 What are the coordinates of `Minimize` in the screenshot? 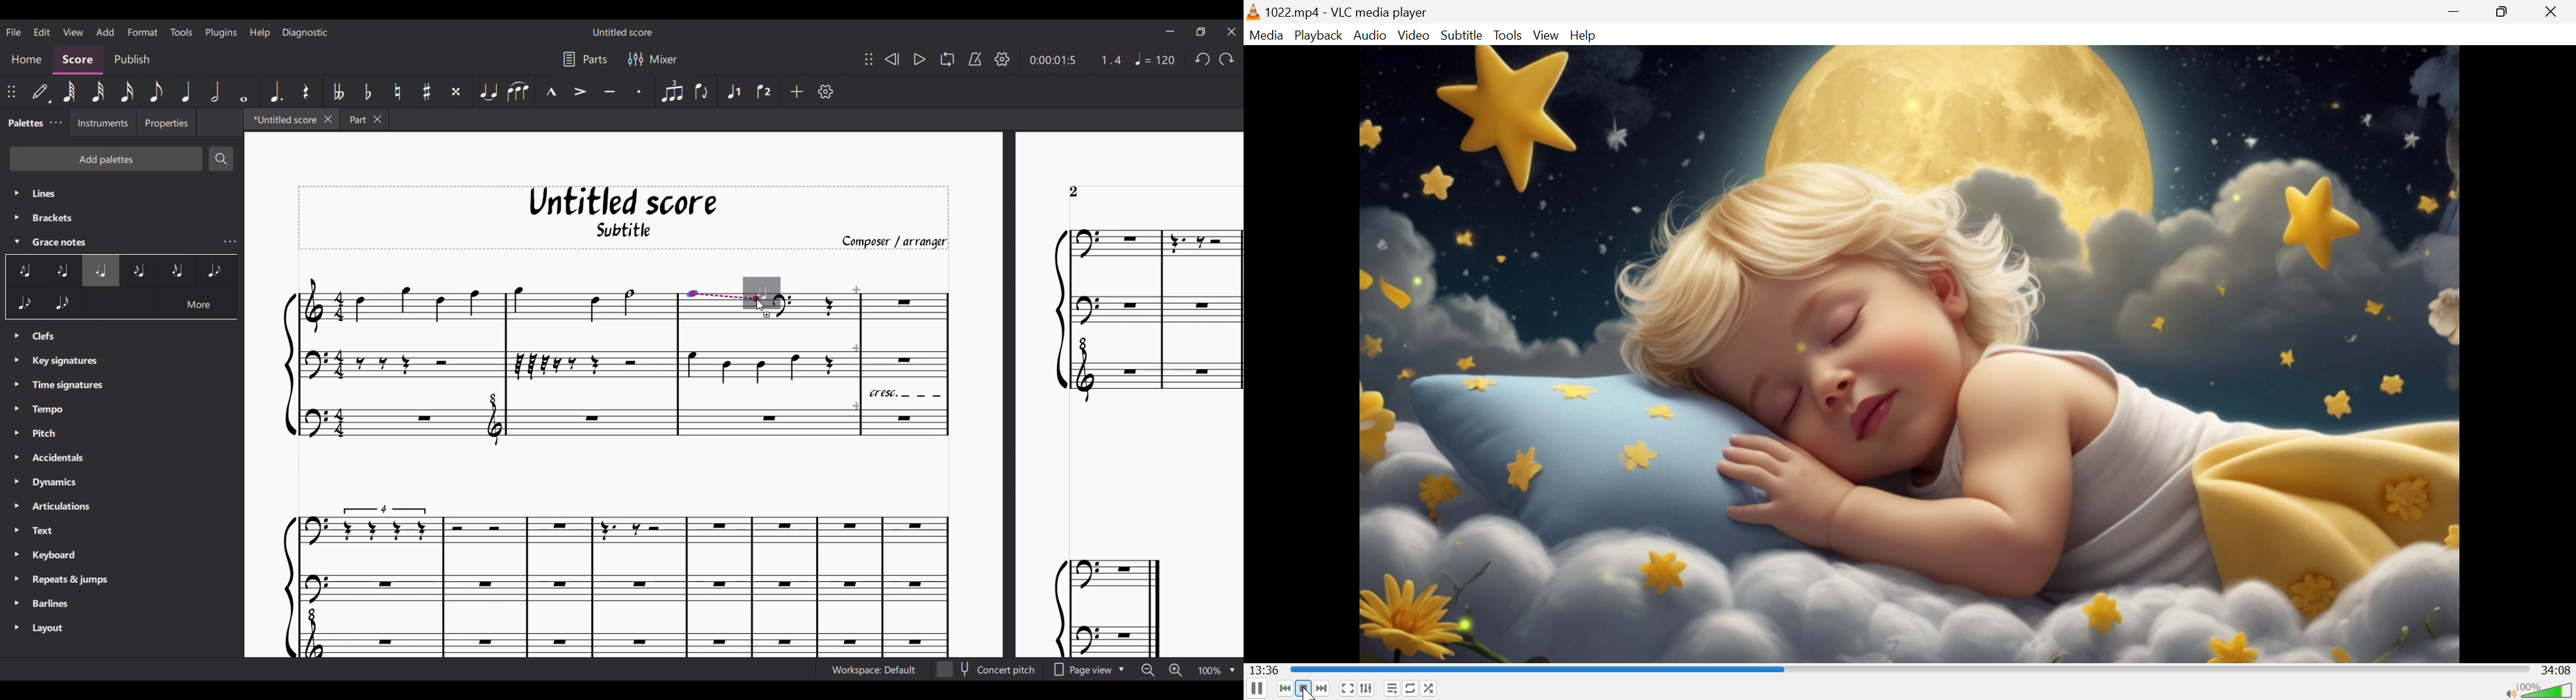 It's located at (2455, 10).